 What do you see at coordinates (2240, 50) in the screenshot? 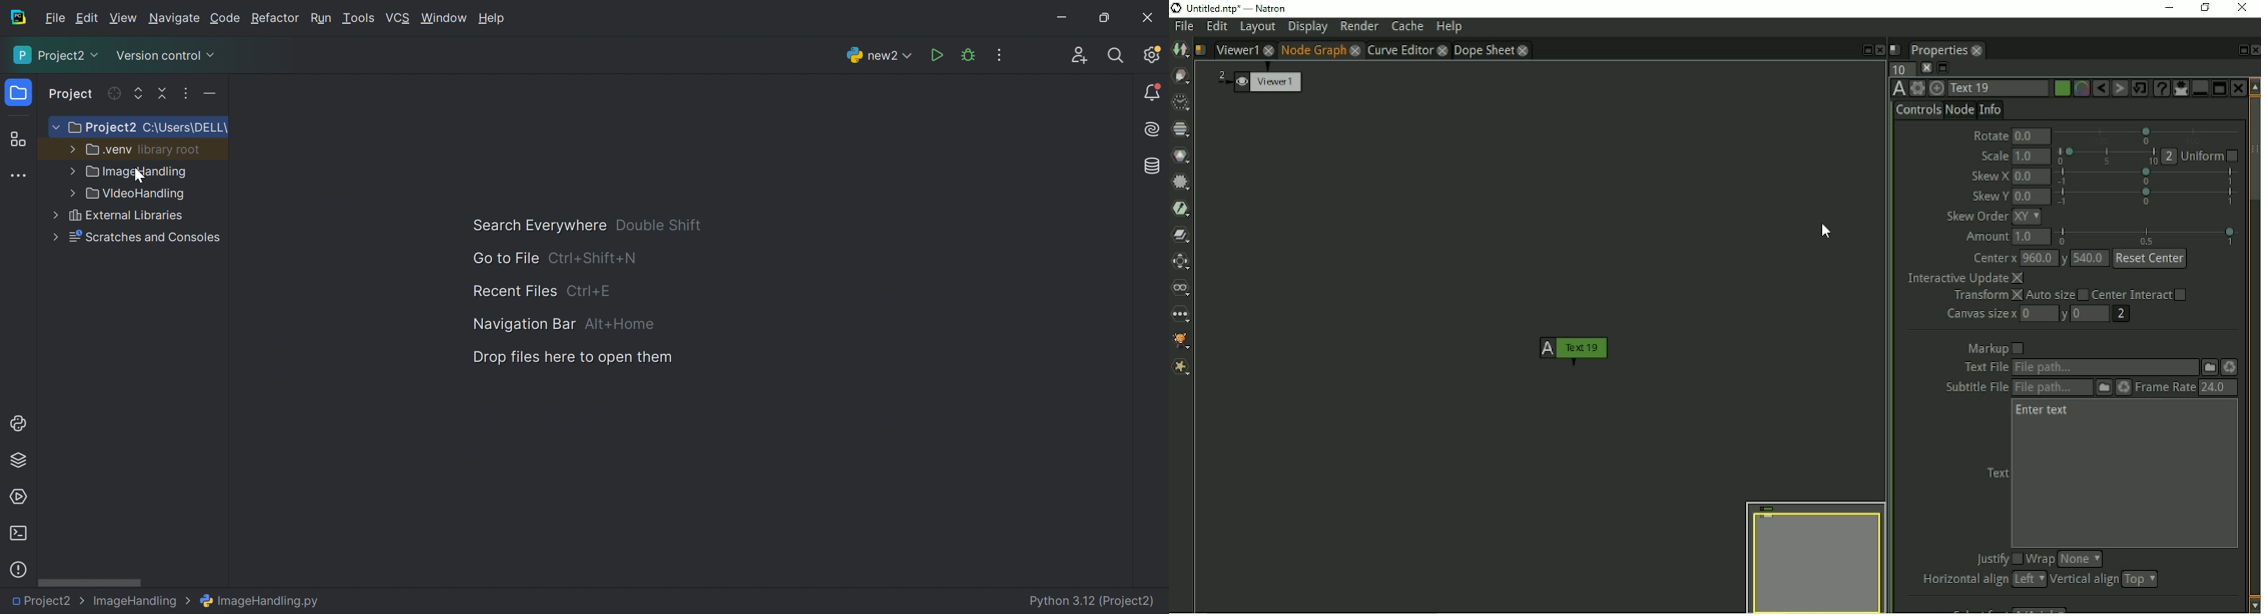
I see `Float pane` at bounding box center [2240, 50].